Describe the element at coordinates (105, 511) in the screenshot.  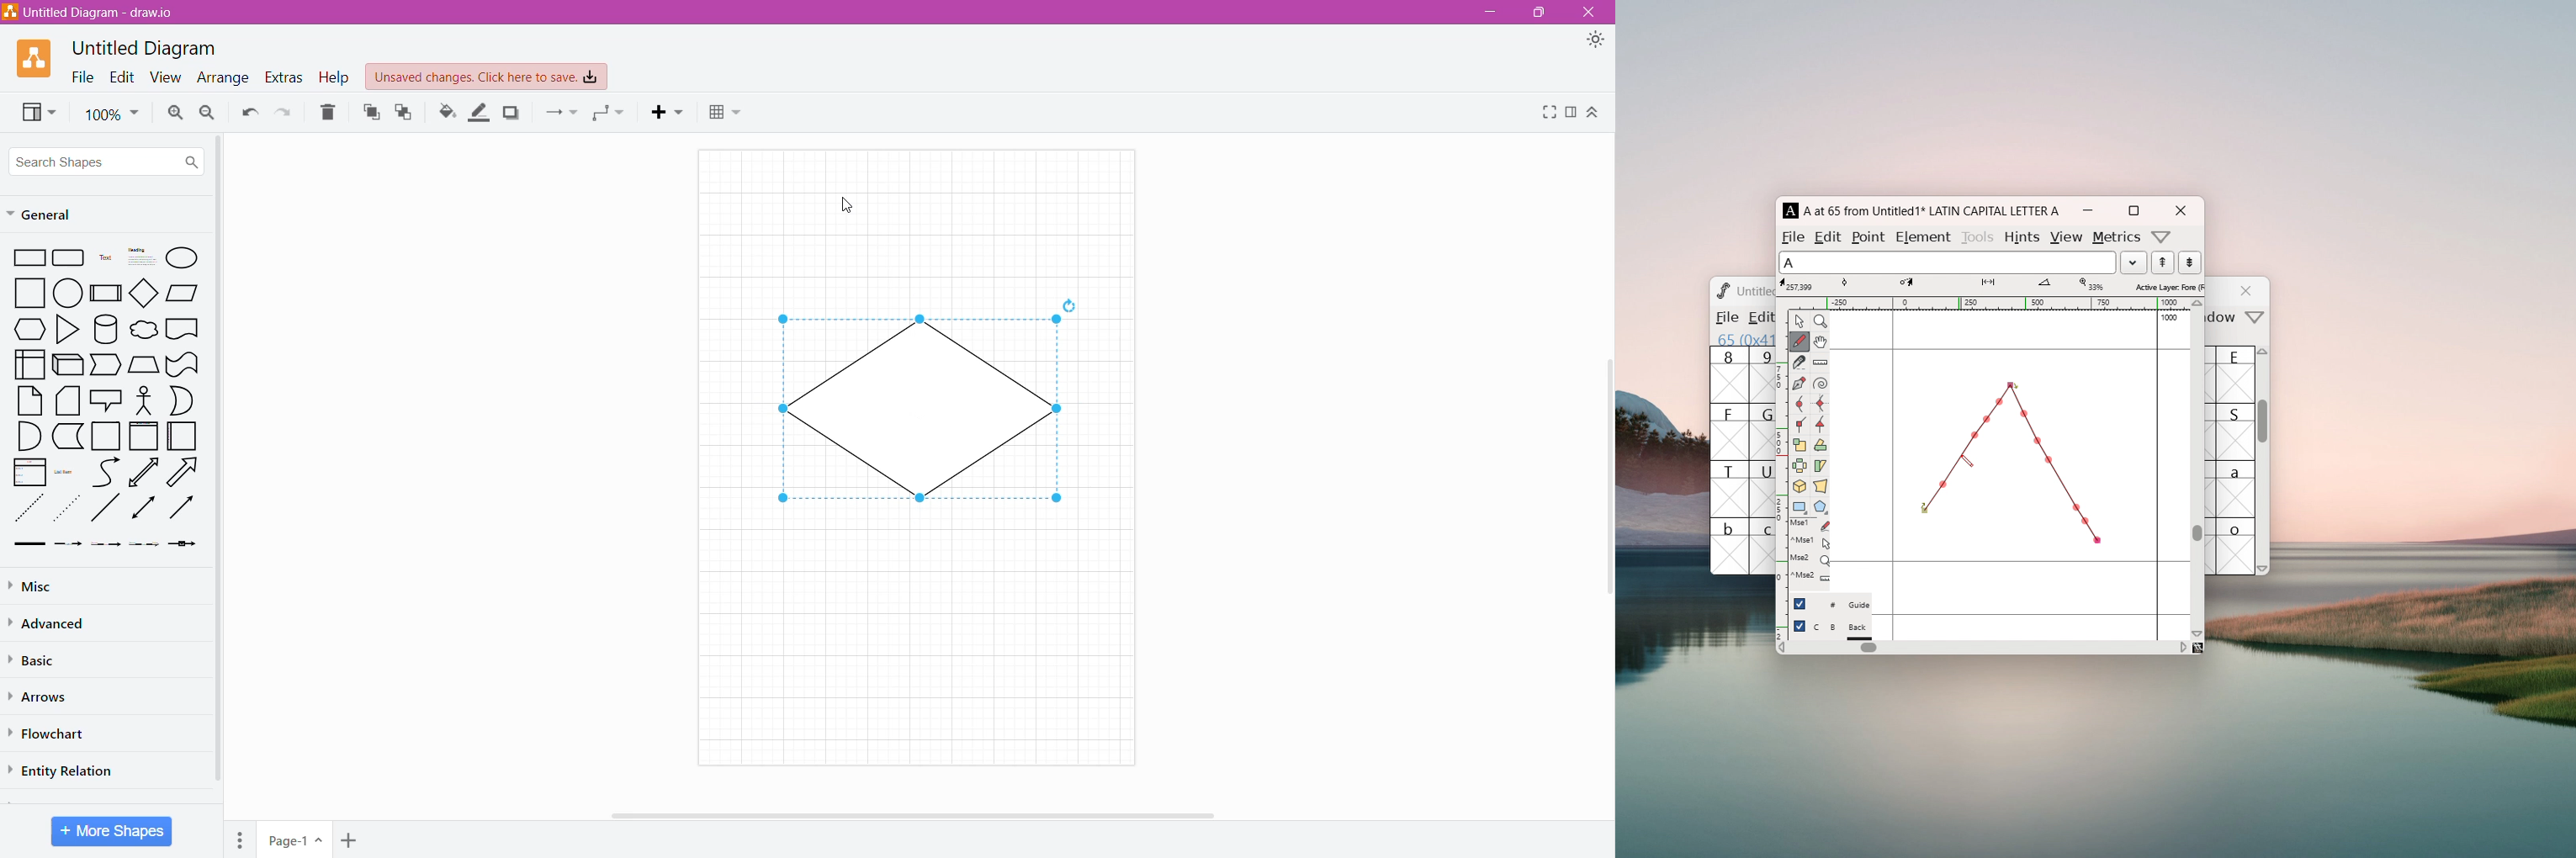
I see `Line` at that location.